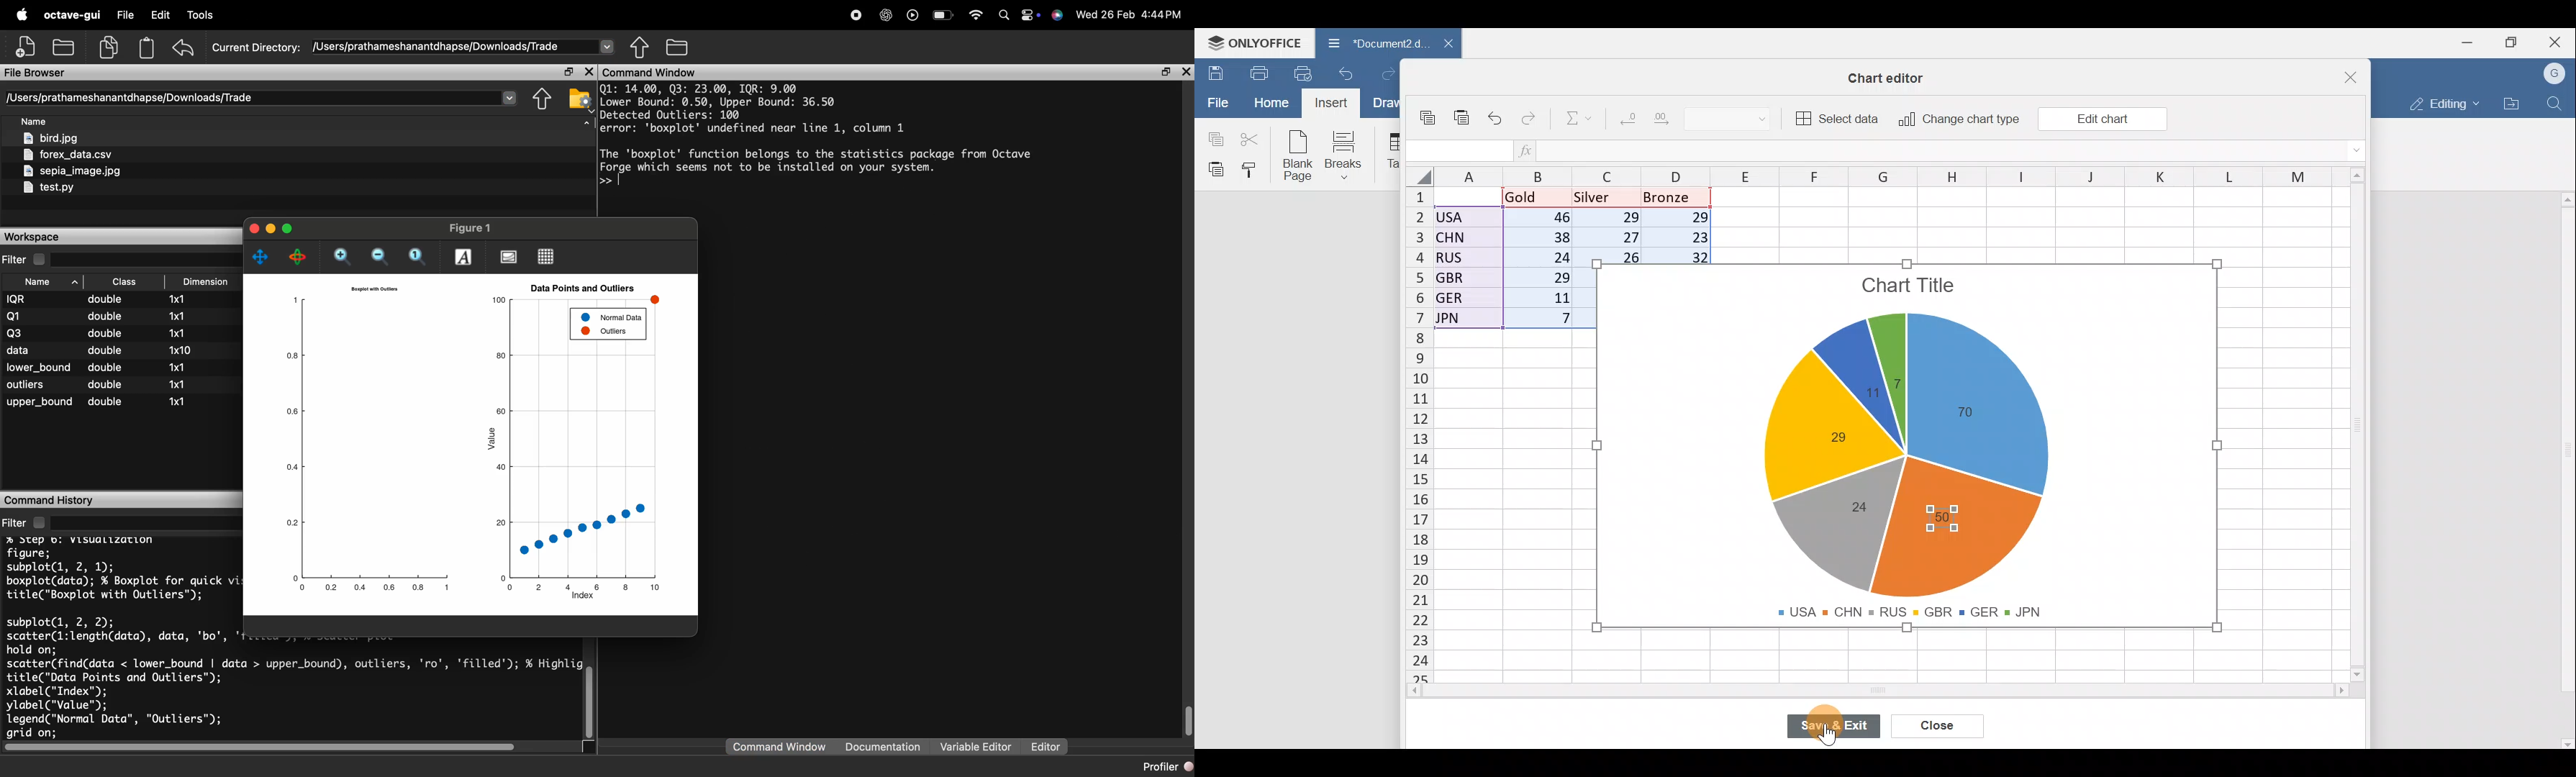  Describe the element at coordinates (2357, 76) in the screenshot. I see `Close` at that location.